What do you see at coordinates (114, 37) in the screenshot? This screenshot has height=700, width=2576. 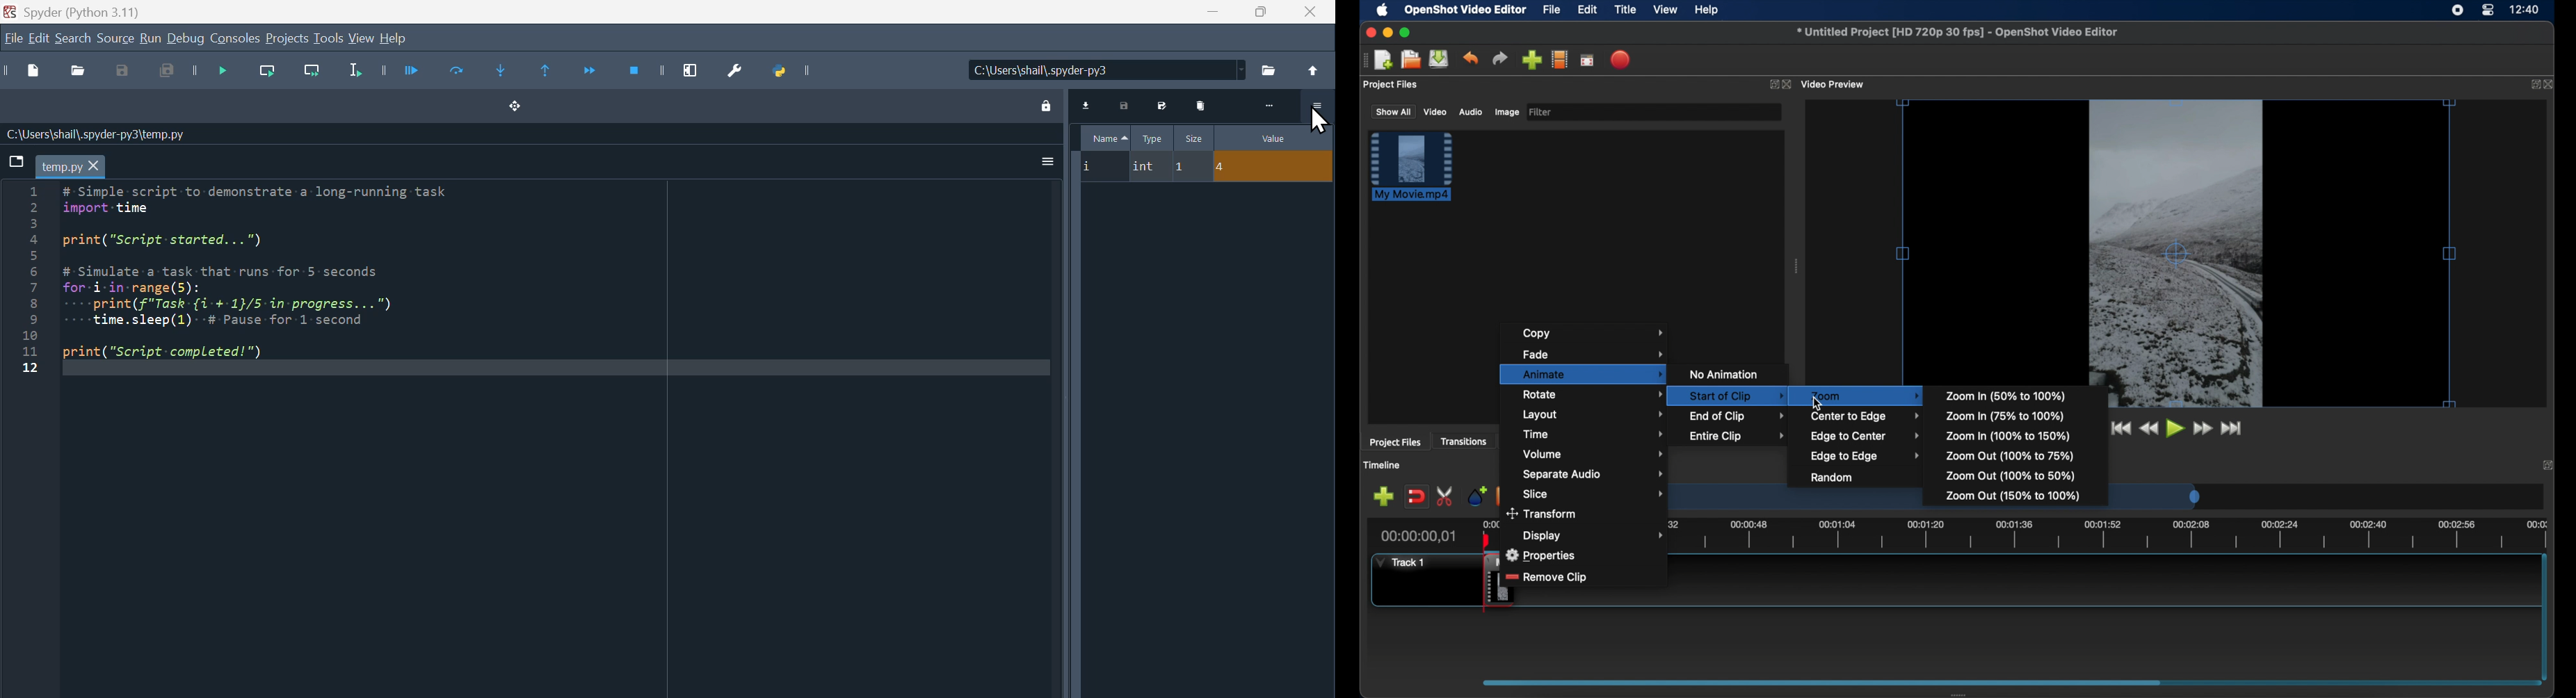 I see `Source` at bounding box center [114, 37].